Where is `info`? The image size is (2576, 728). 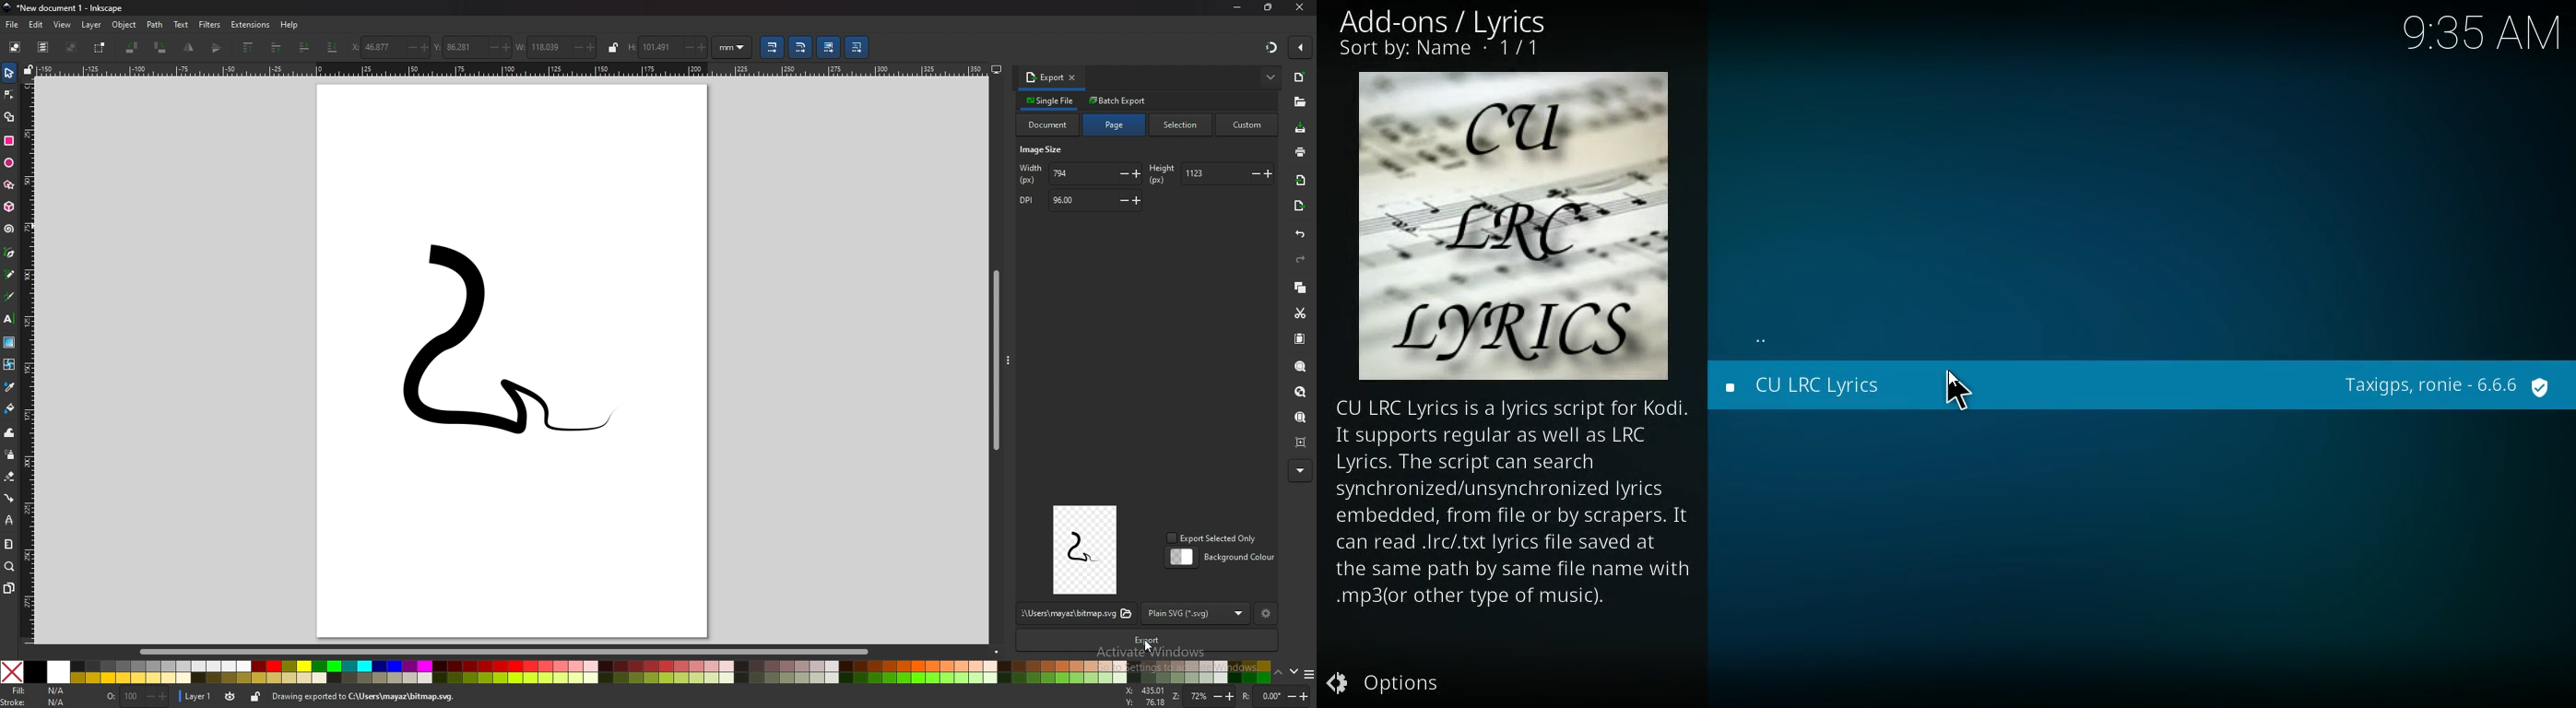
info is located at coordinates (467, 697).